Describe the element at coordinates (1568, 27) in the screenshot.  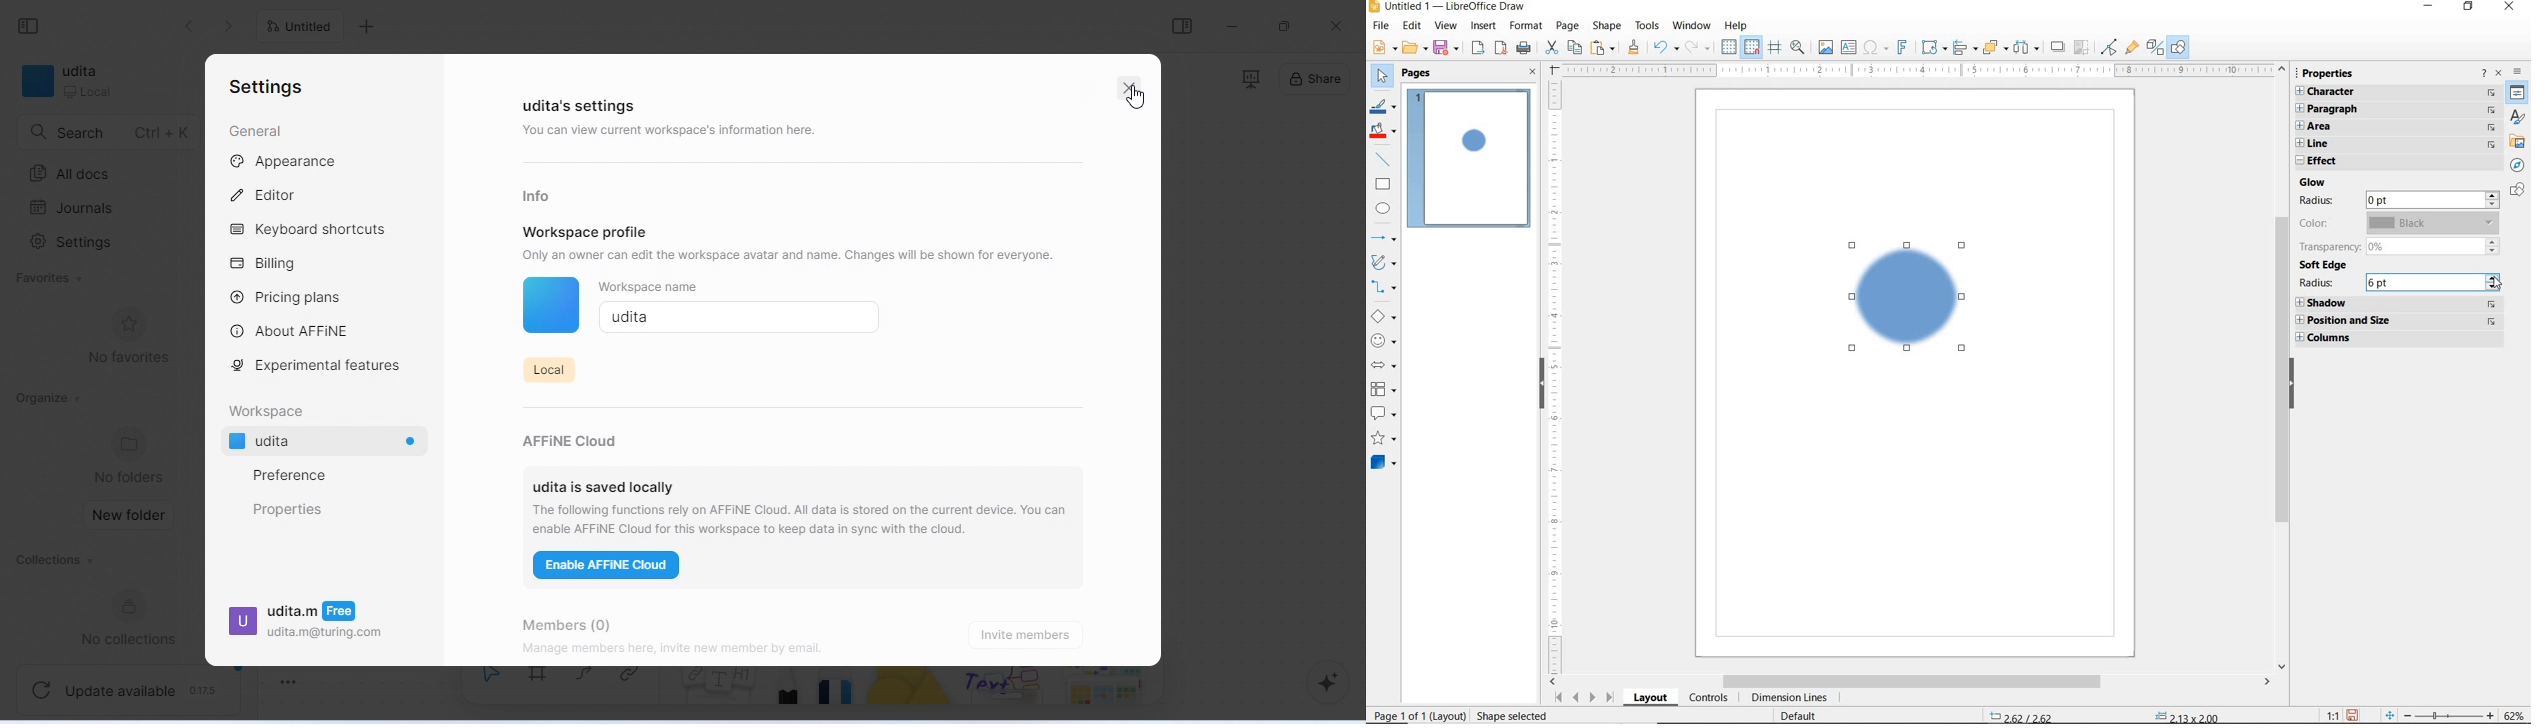
I see `PAGE` at that location.